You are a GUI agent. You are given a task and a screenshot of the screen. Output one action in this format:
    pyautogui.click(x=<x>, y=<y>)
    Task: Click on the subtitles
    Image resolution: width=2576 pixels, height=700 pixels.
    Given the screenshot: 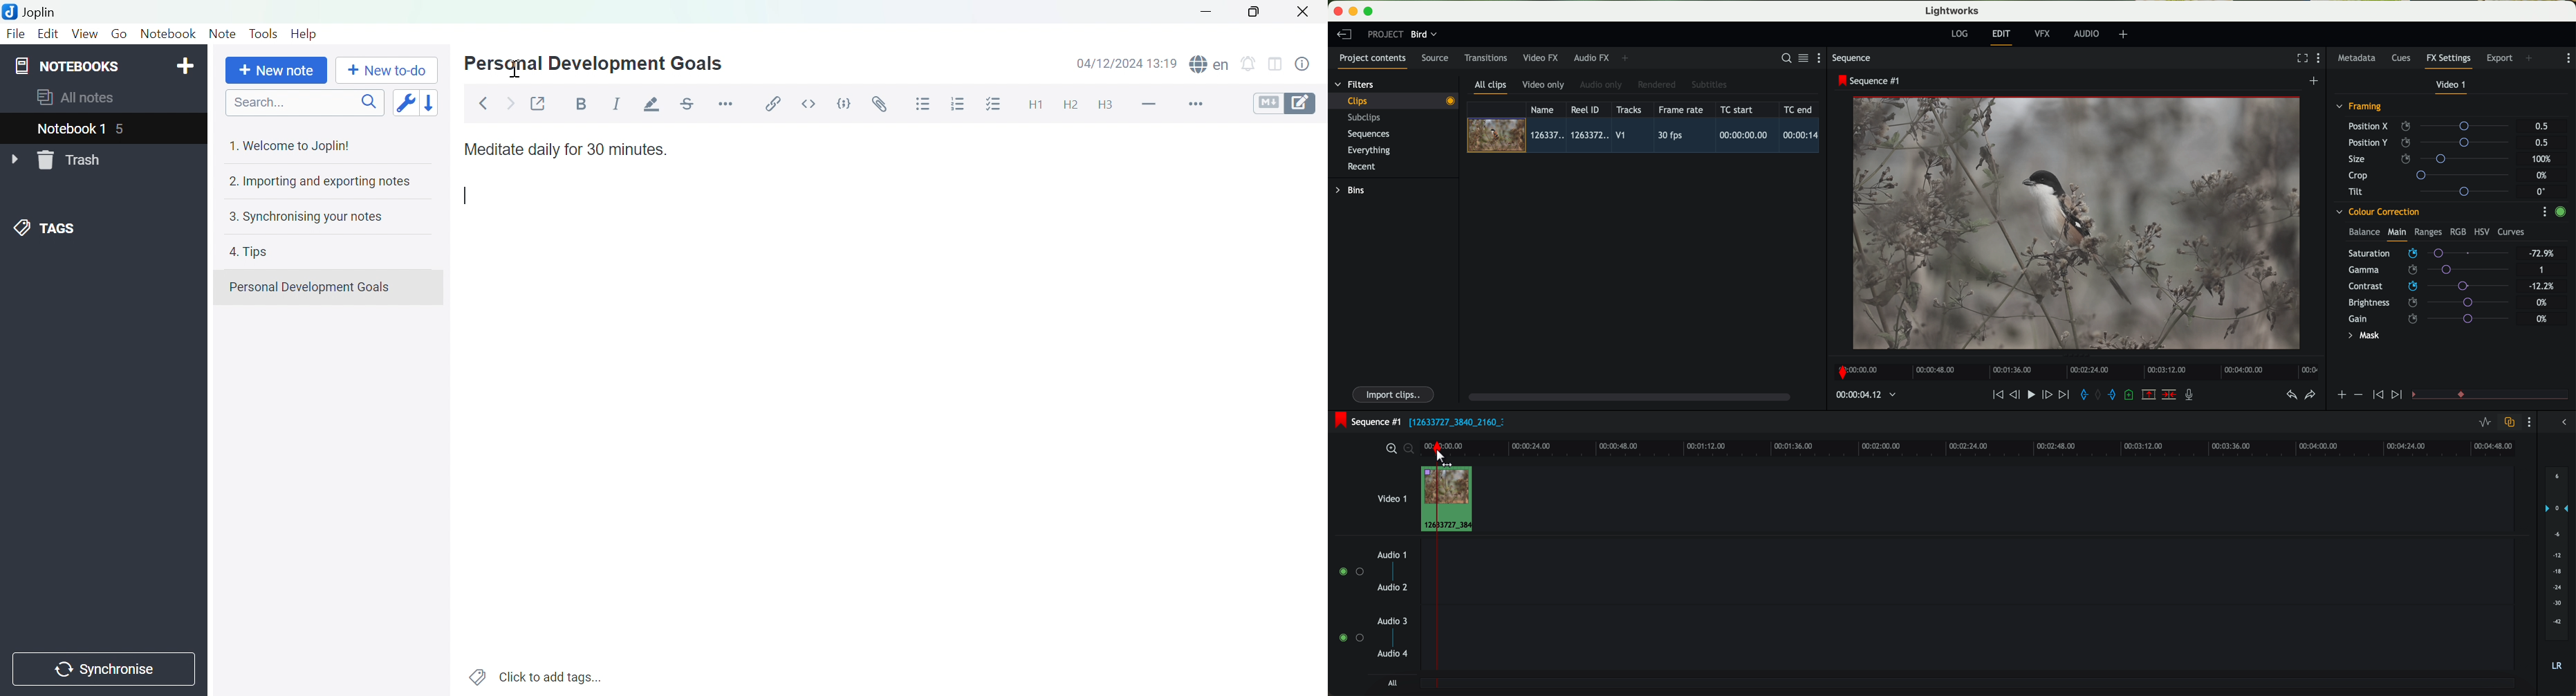 What is the action you would take?
    pyautogui.click(x=1708, y=85)
    